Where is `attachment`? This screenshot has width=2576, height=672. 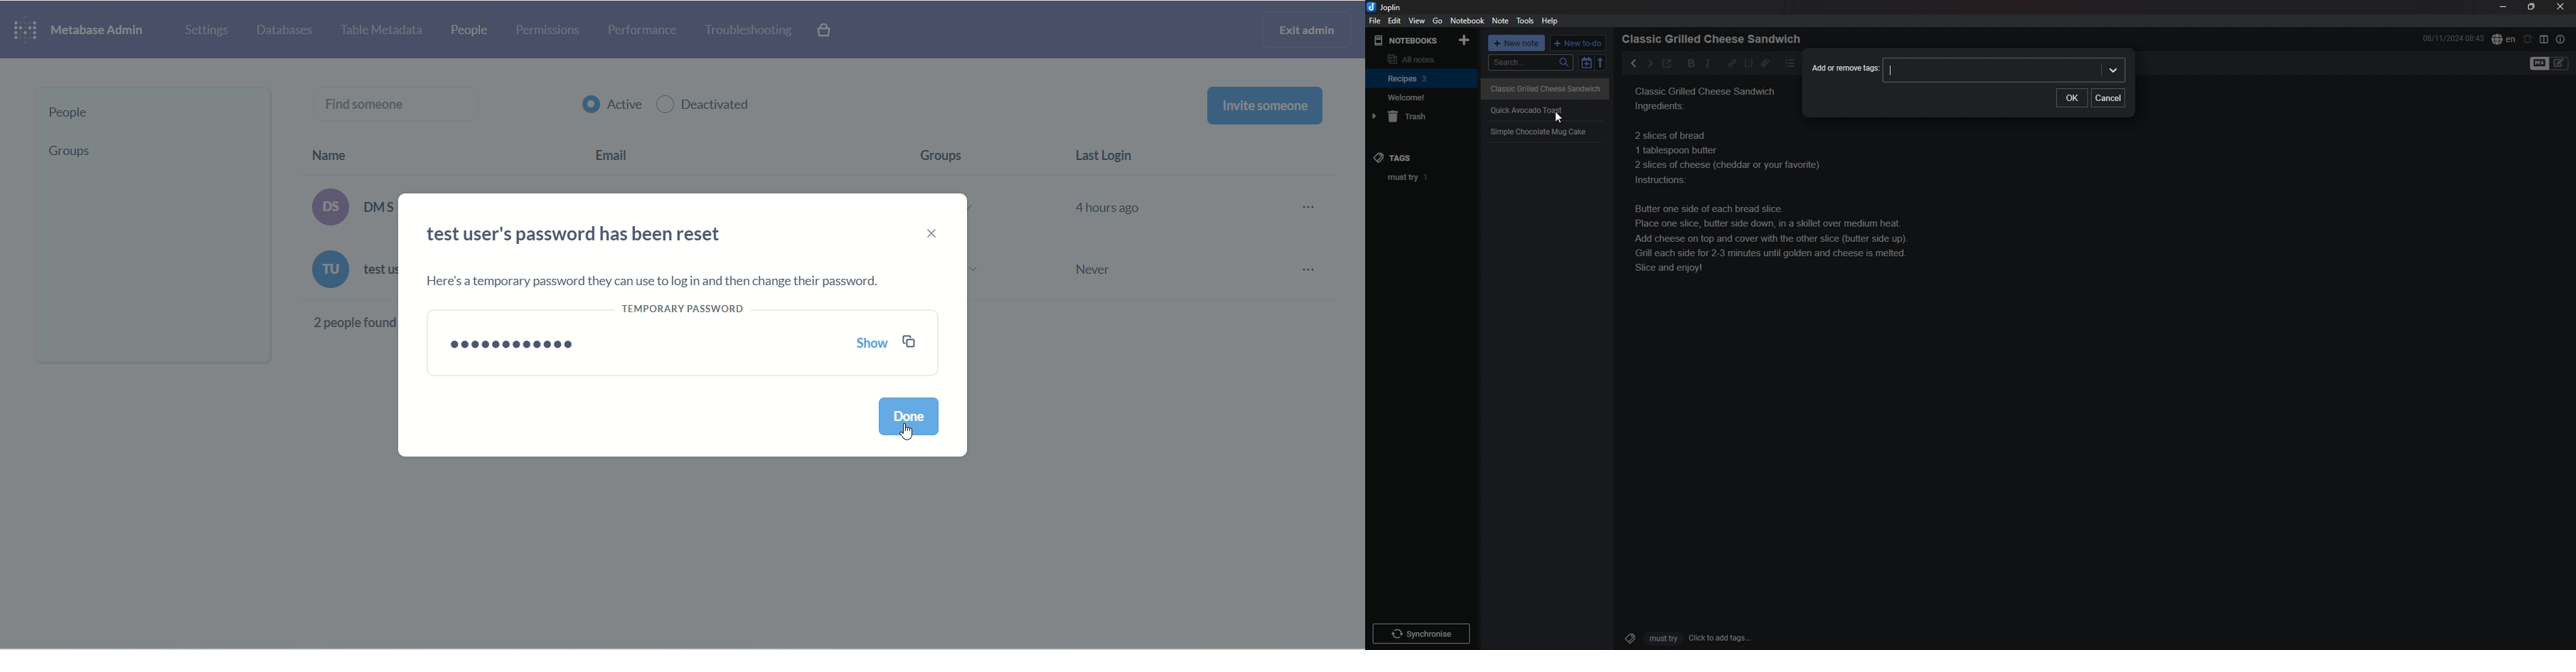
attachment is located at coordinates (1765, 63).